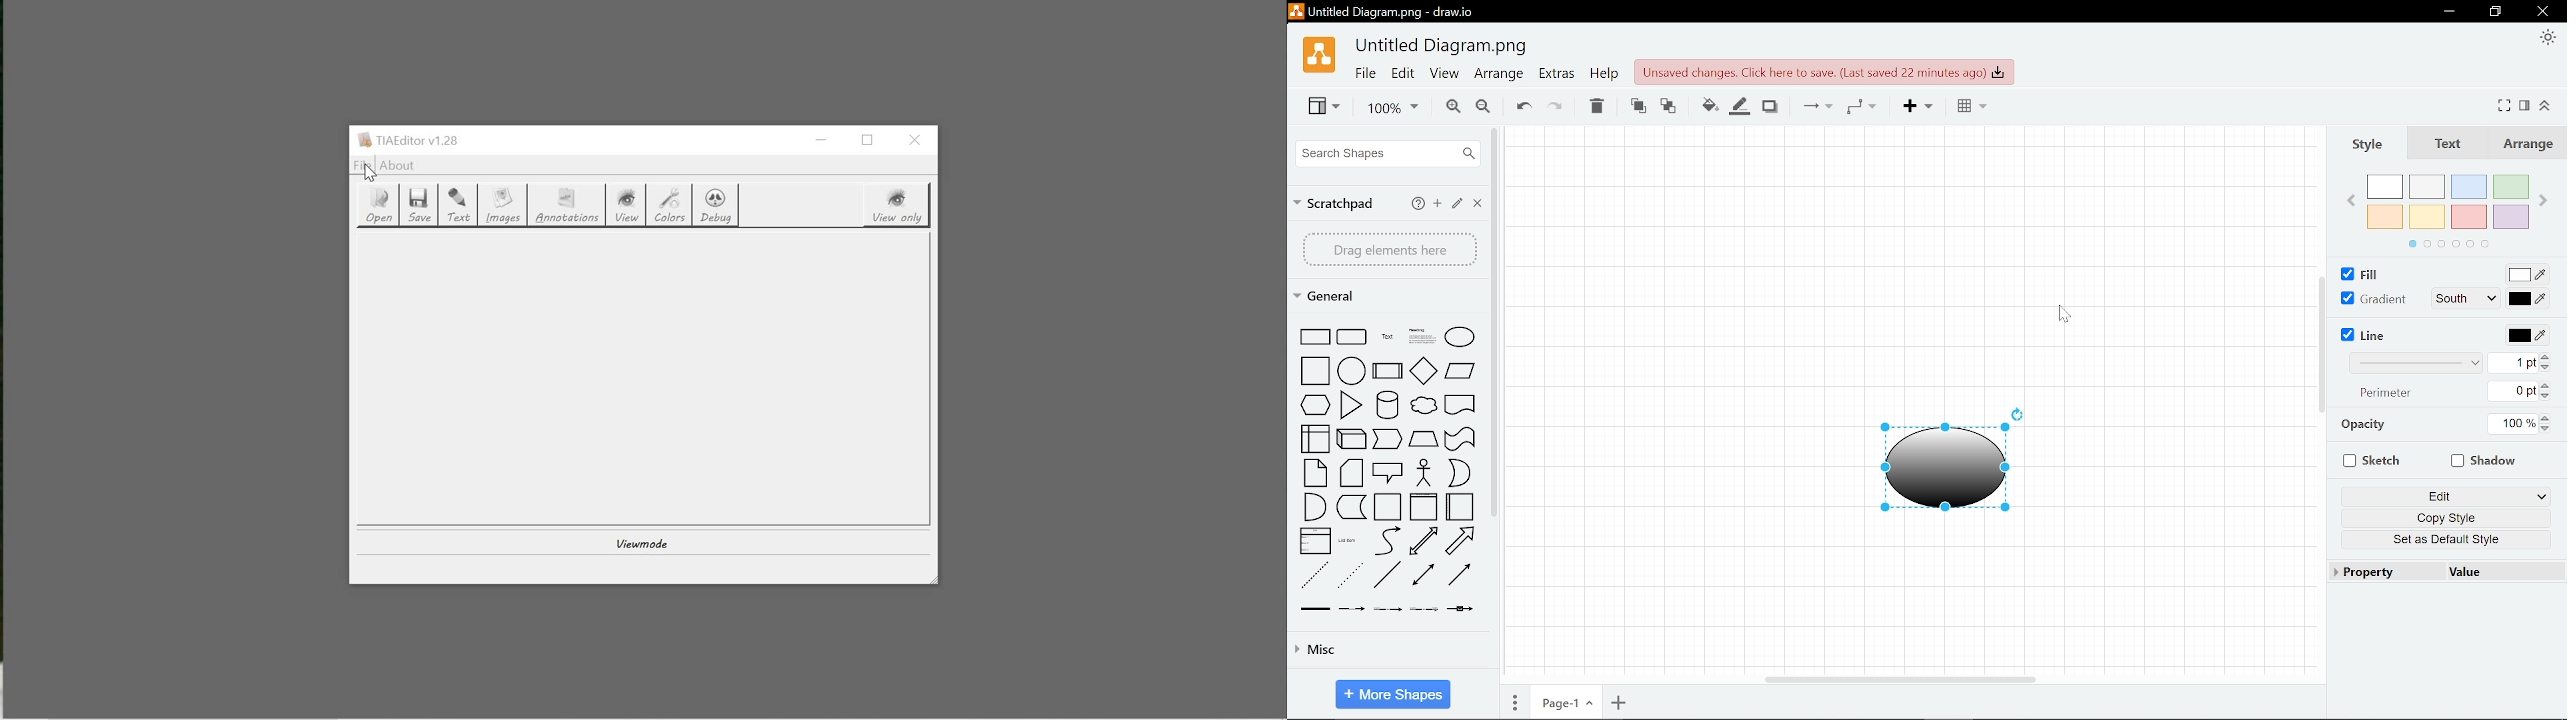 This screenshot has height=728, width=2576. I want to click on More shapes, so click(1393, 693).